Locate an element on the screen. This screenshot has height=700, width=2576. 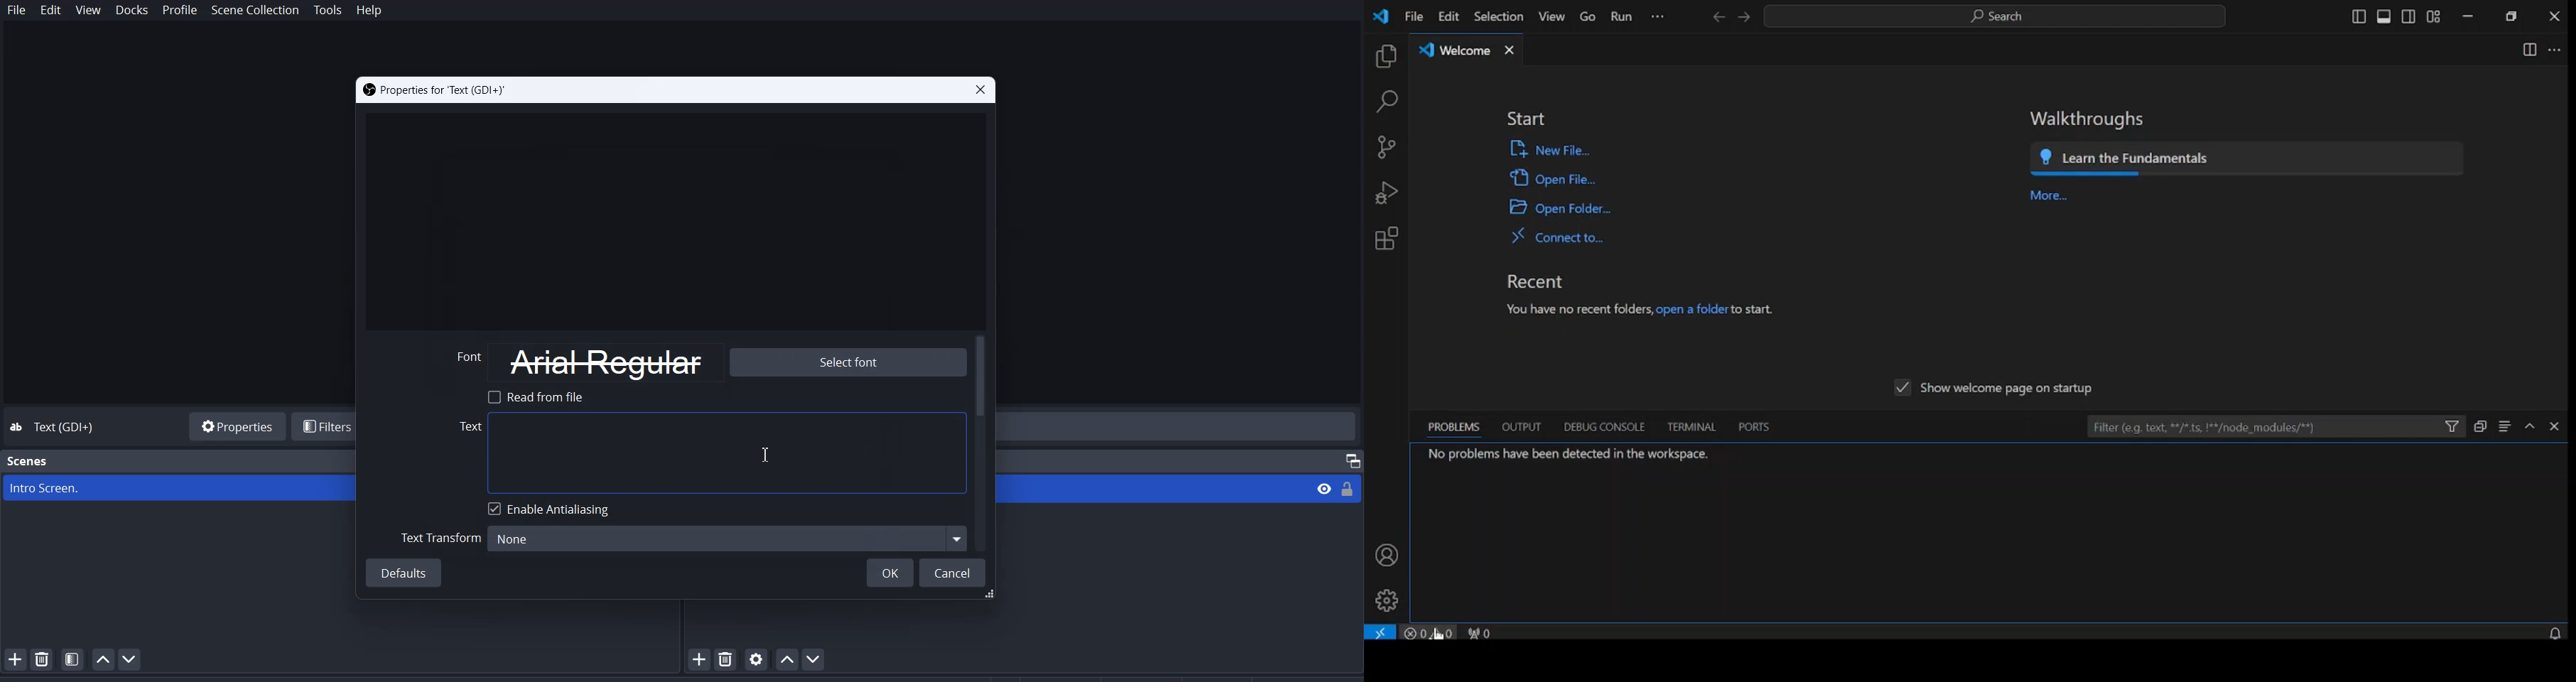
Close is located at coordinates (978, 90).